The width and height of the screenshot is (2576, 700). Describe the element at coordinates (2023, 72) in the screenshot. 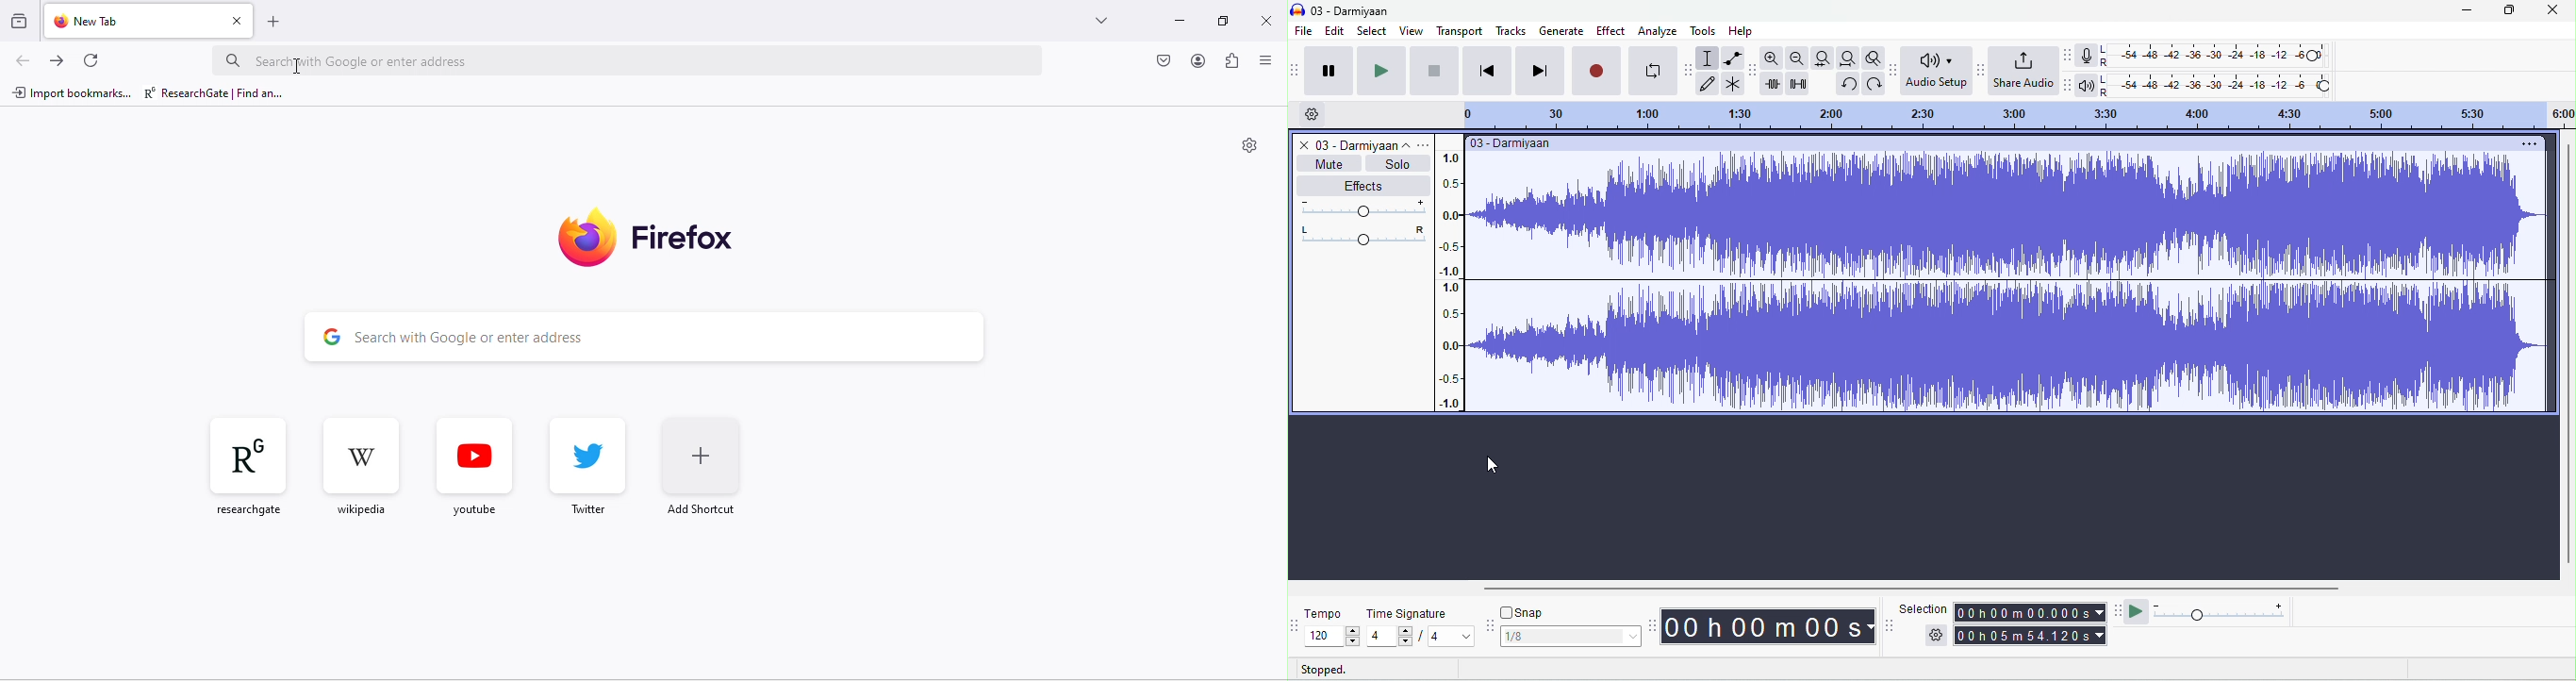

I see `share audio` at that location.